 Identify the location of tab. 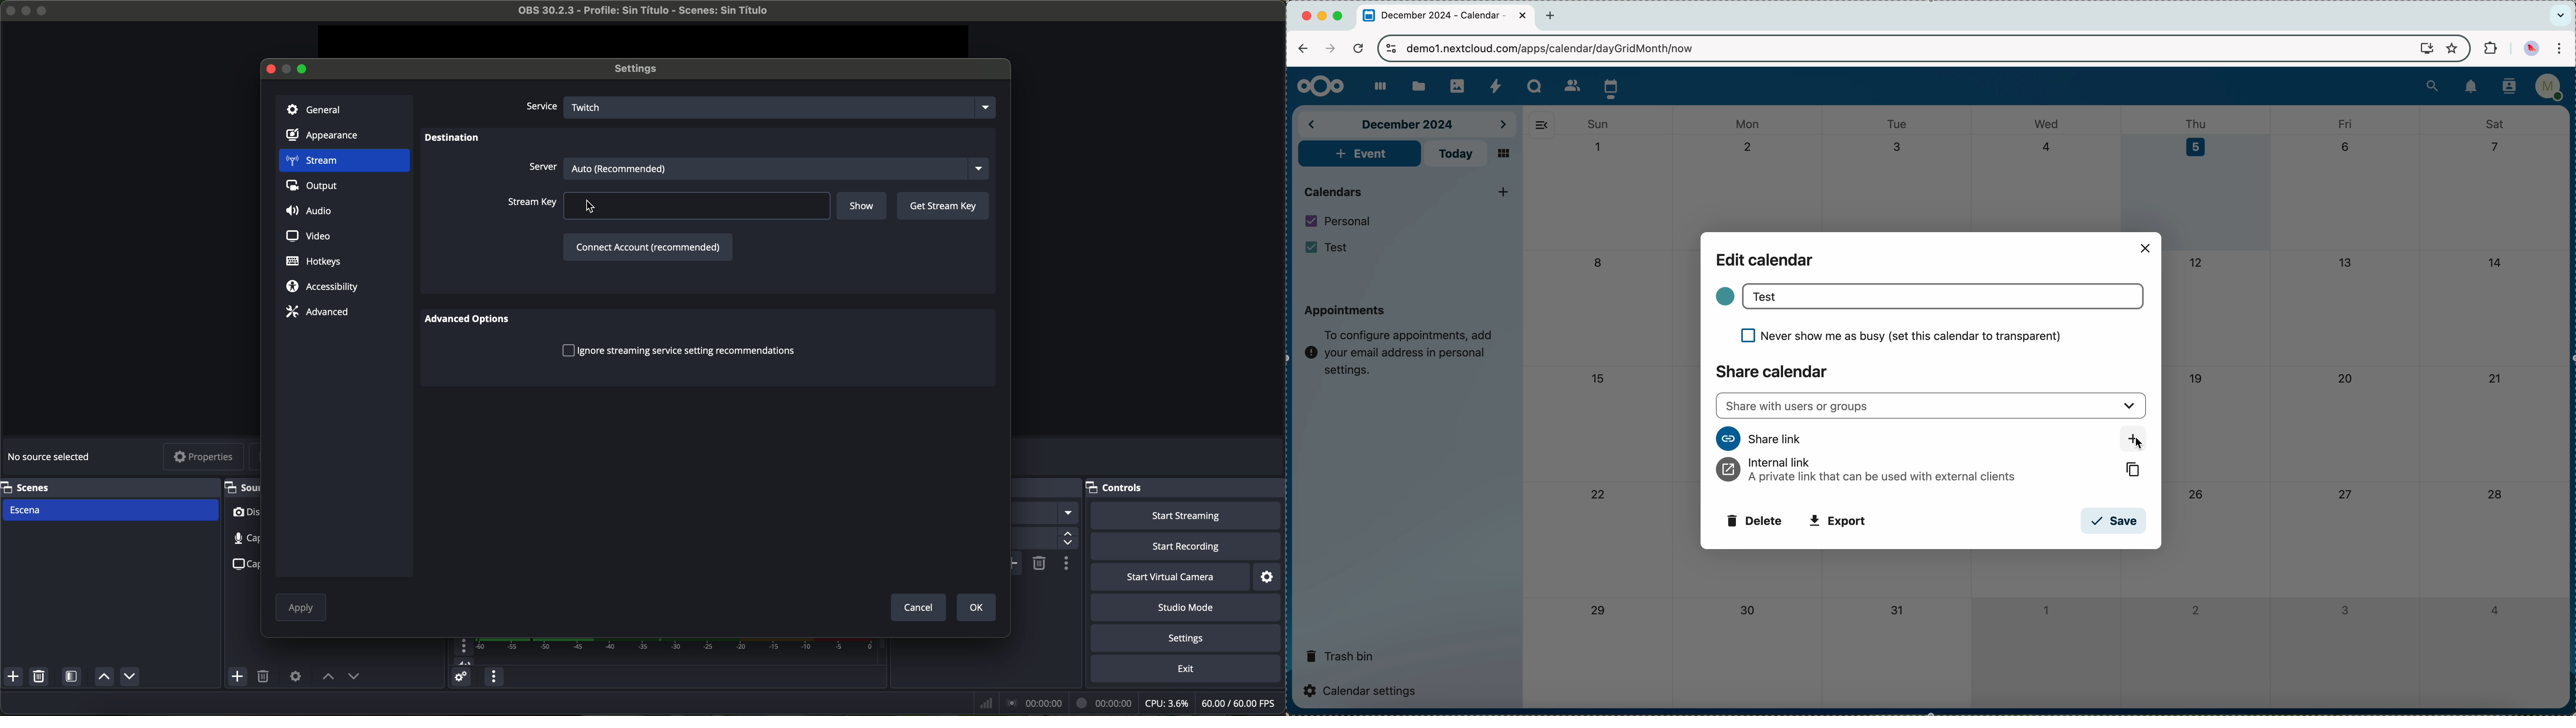
(1446, 16).